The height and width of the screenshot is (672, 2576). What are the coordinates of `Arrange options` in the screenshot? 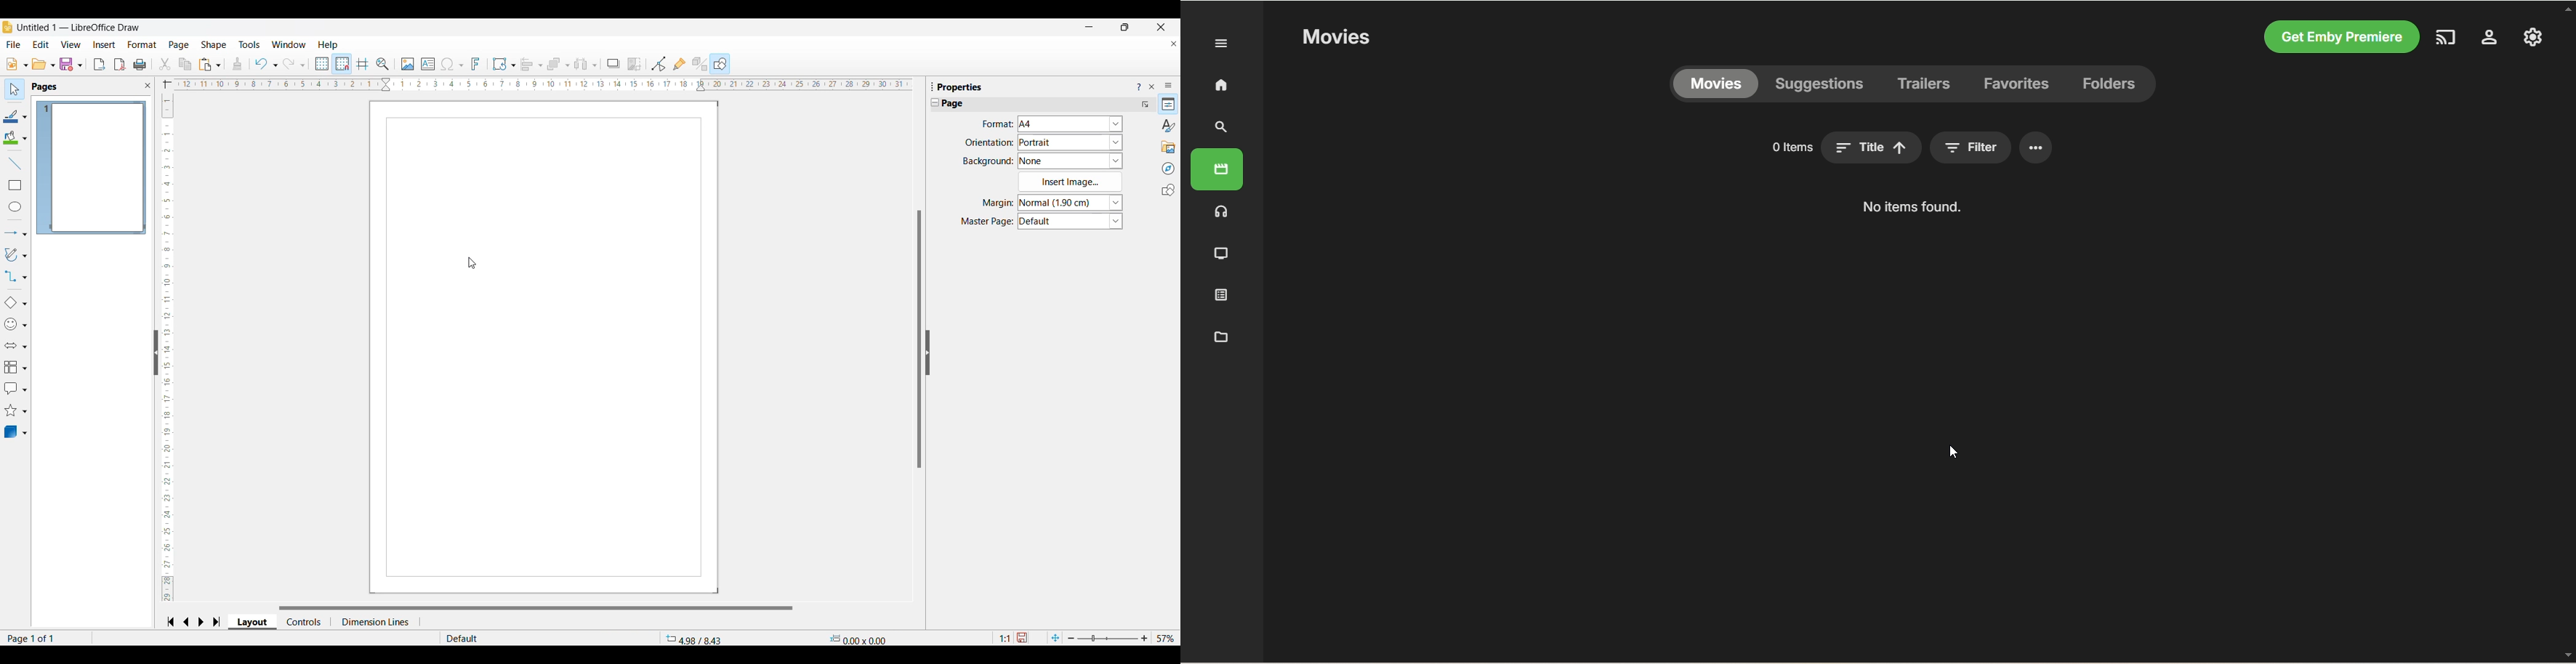 It's located at (559, 65).